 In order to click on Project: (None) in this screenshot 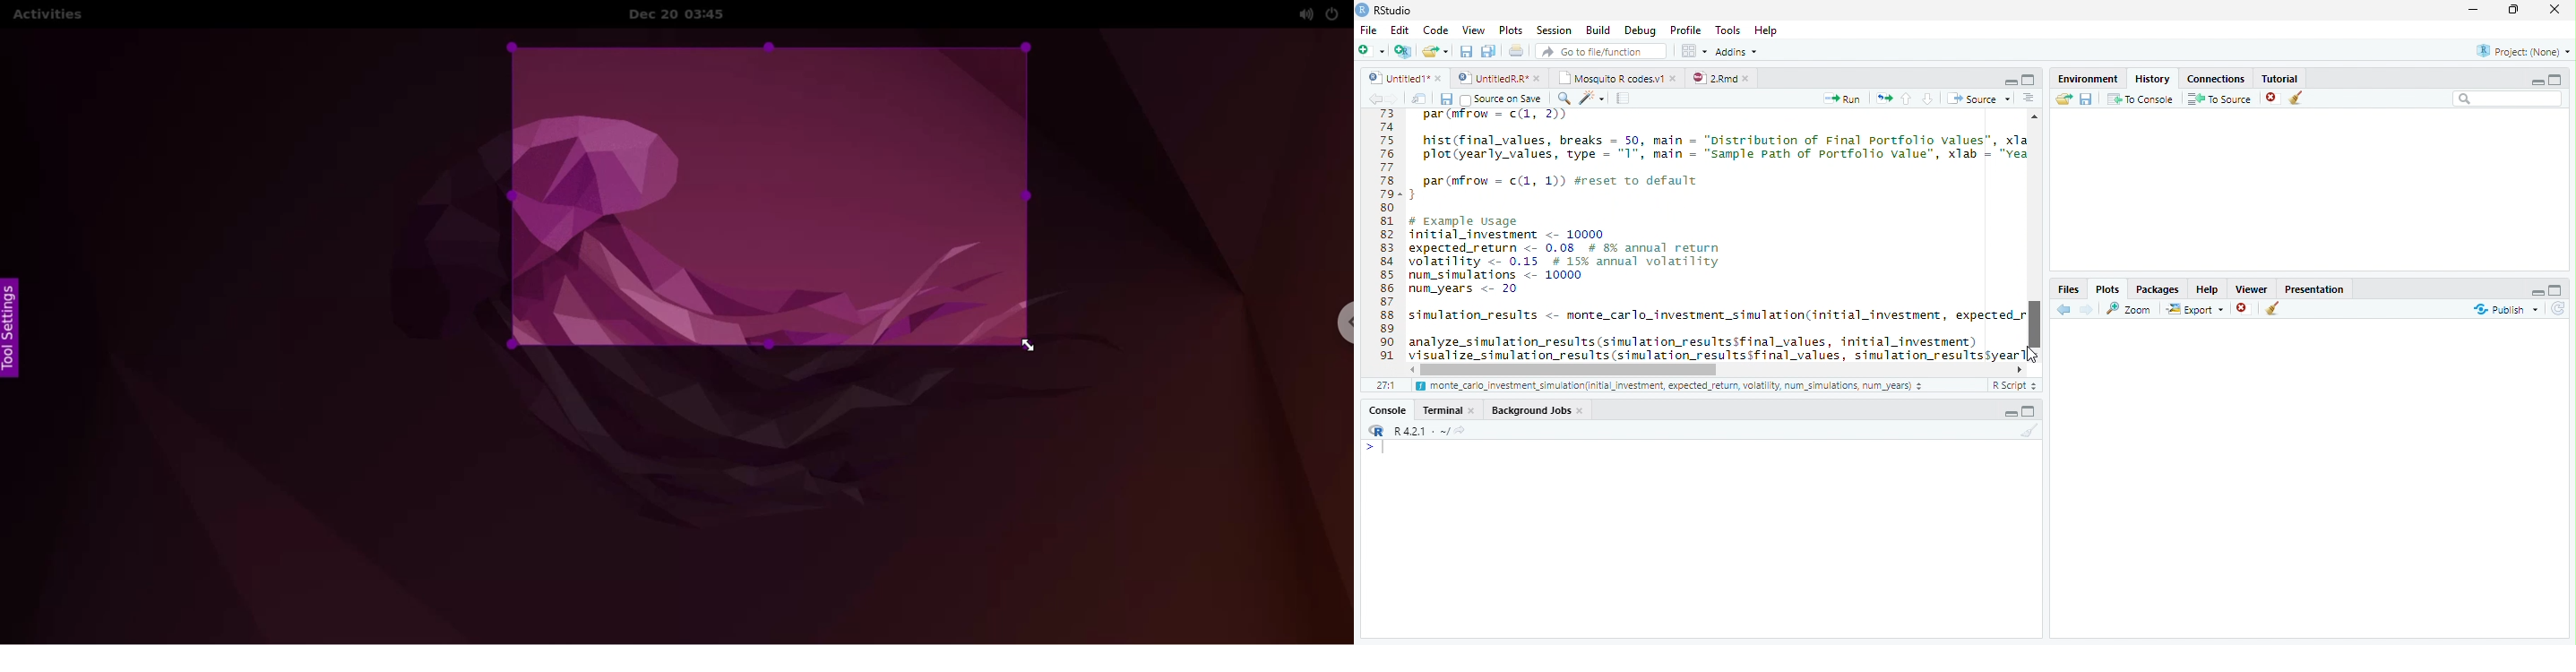, I will do `click(2520, 52)`.